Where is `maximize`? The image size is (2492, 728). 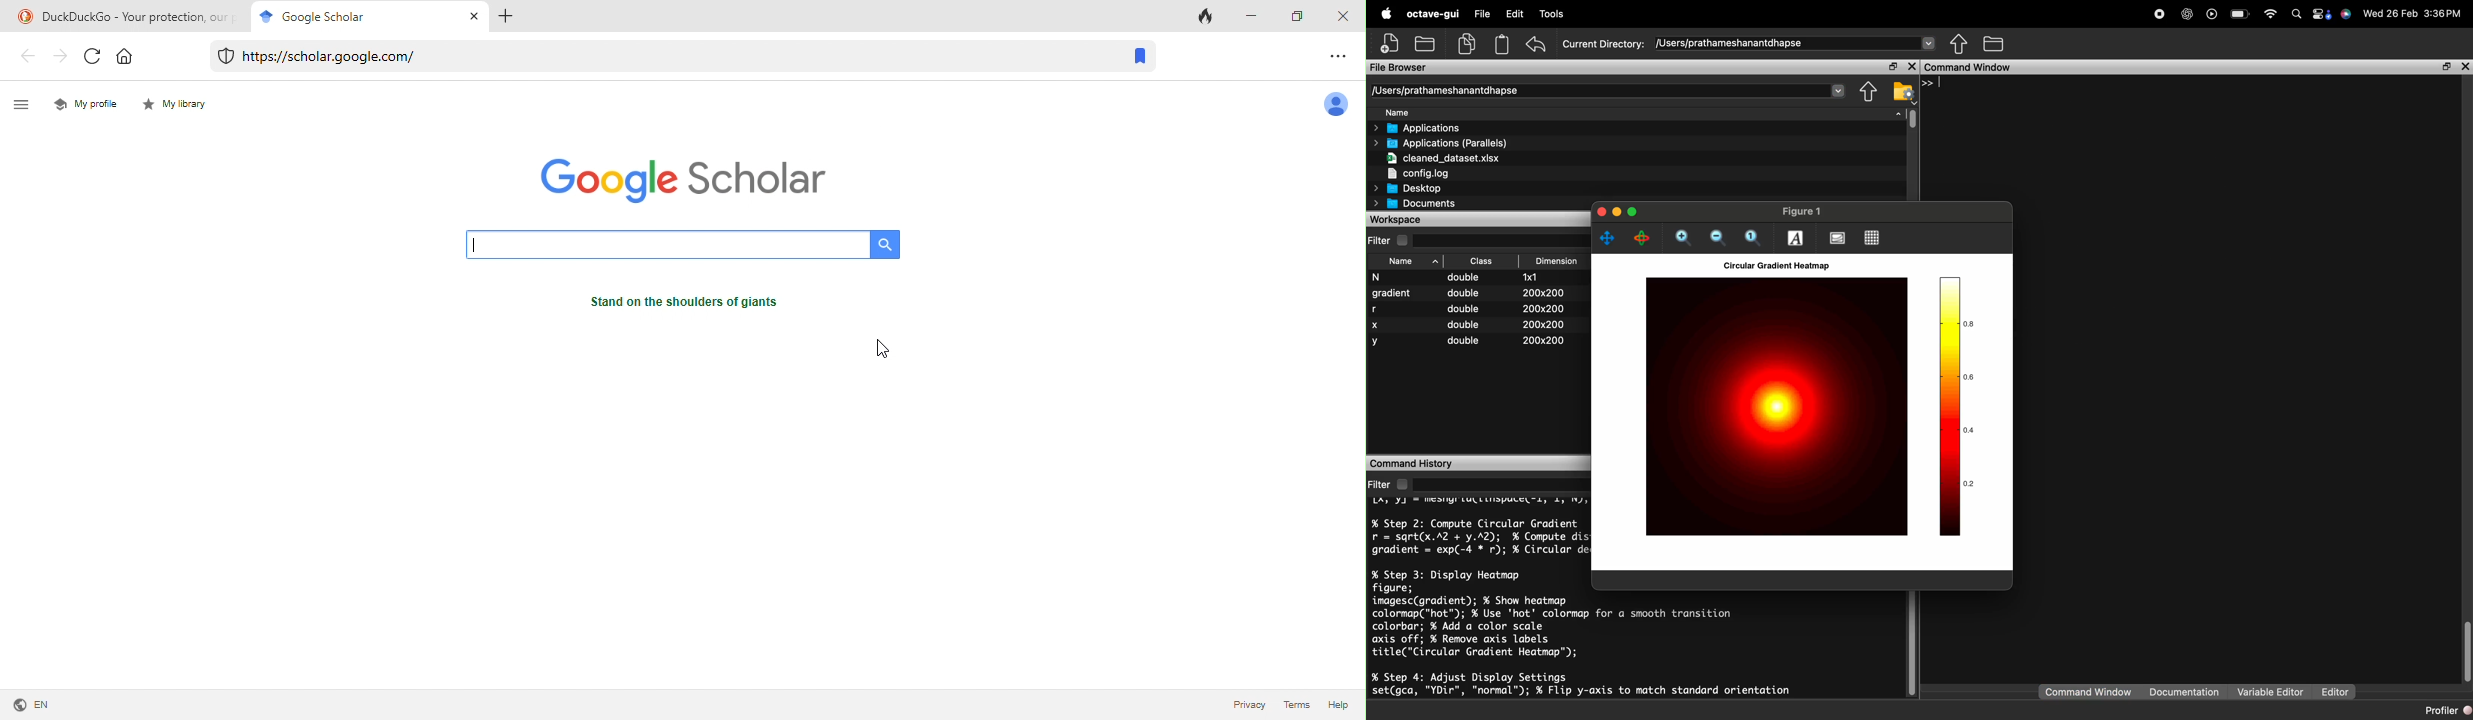 maximize is located at coordinates (1634, 212).